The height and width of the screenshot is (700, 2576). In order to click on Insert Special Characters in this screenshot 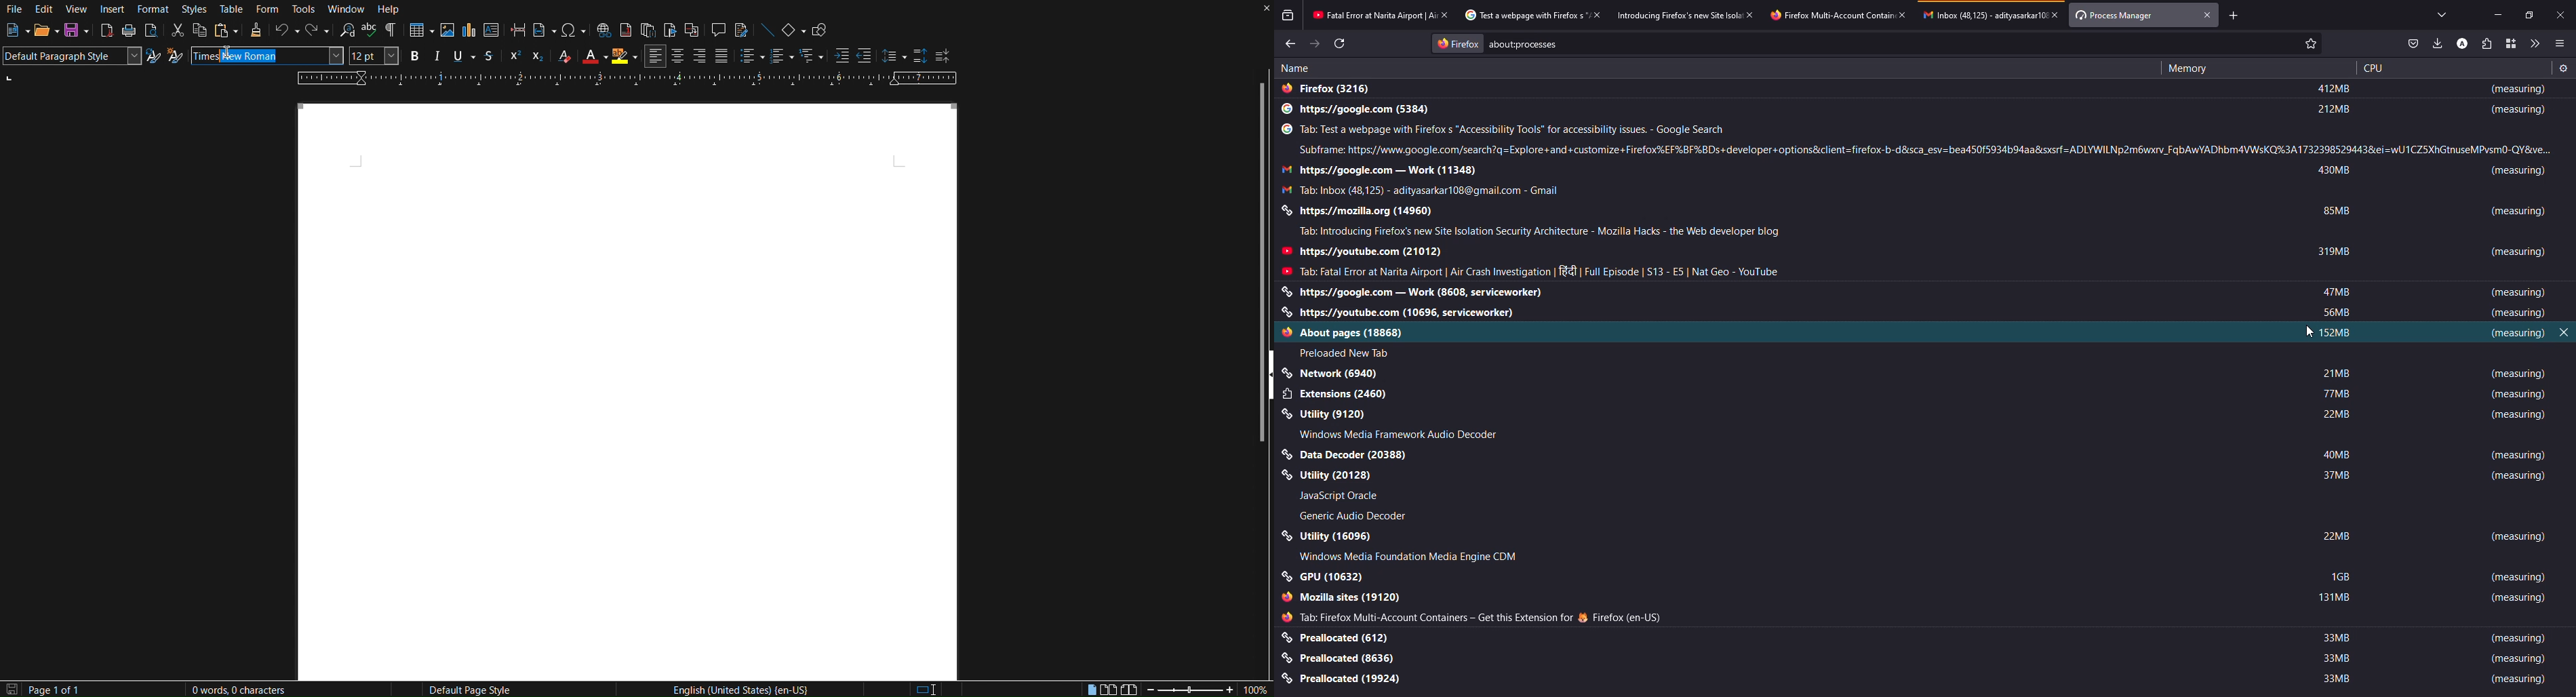, I will do `click(572, 32)`.